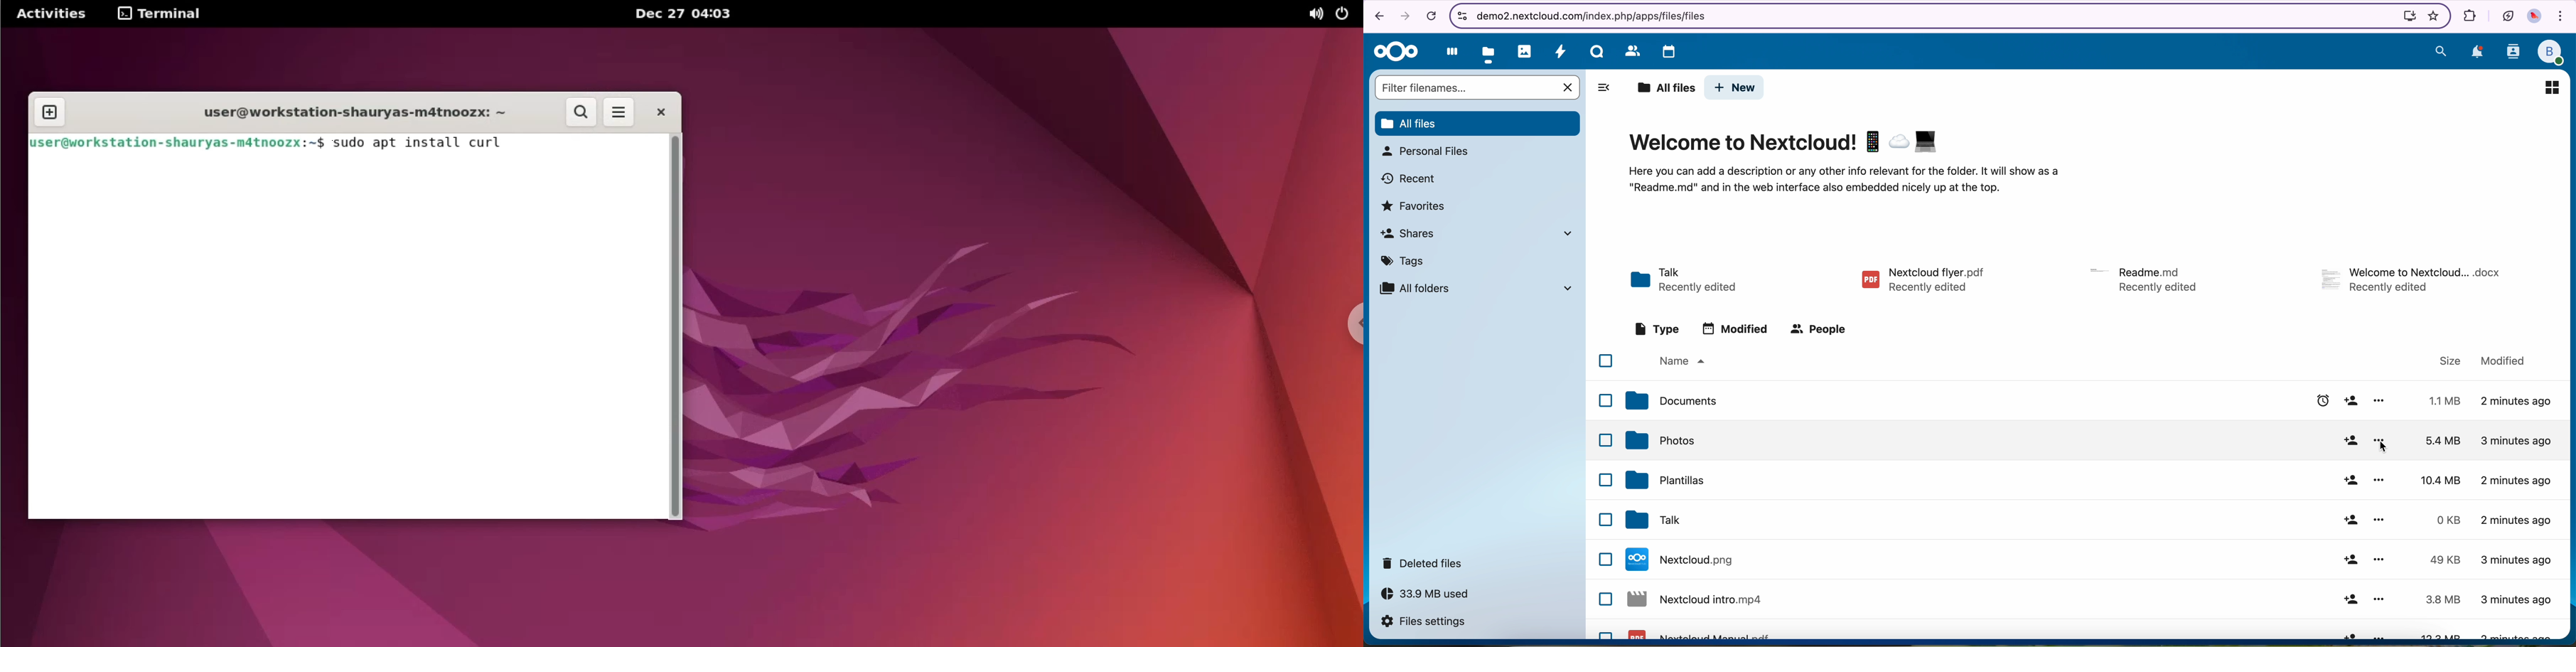 This screenshot has height=672, width=2576. I want to click on icon view, so click(2551, 87).